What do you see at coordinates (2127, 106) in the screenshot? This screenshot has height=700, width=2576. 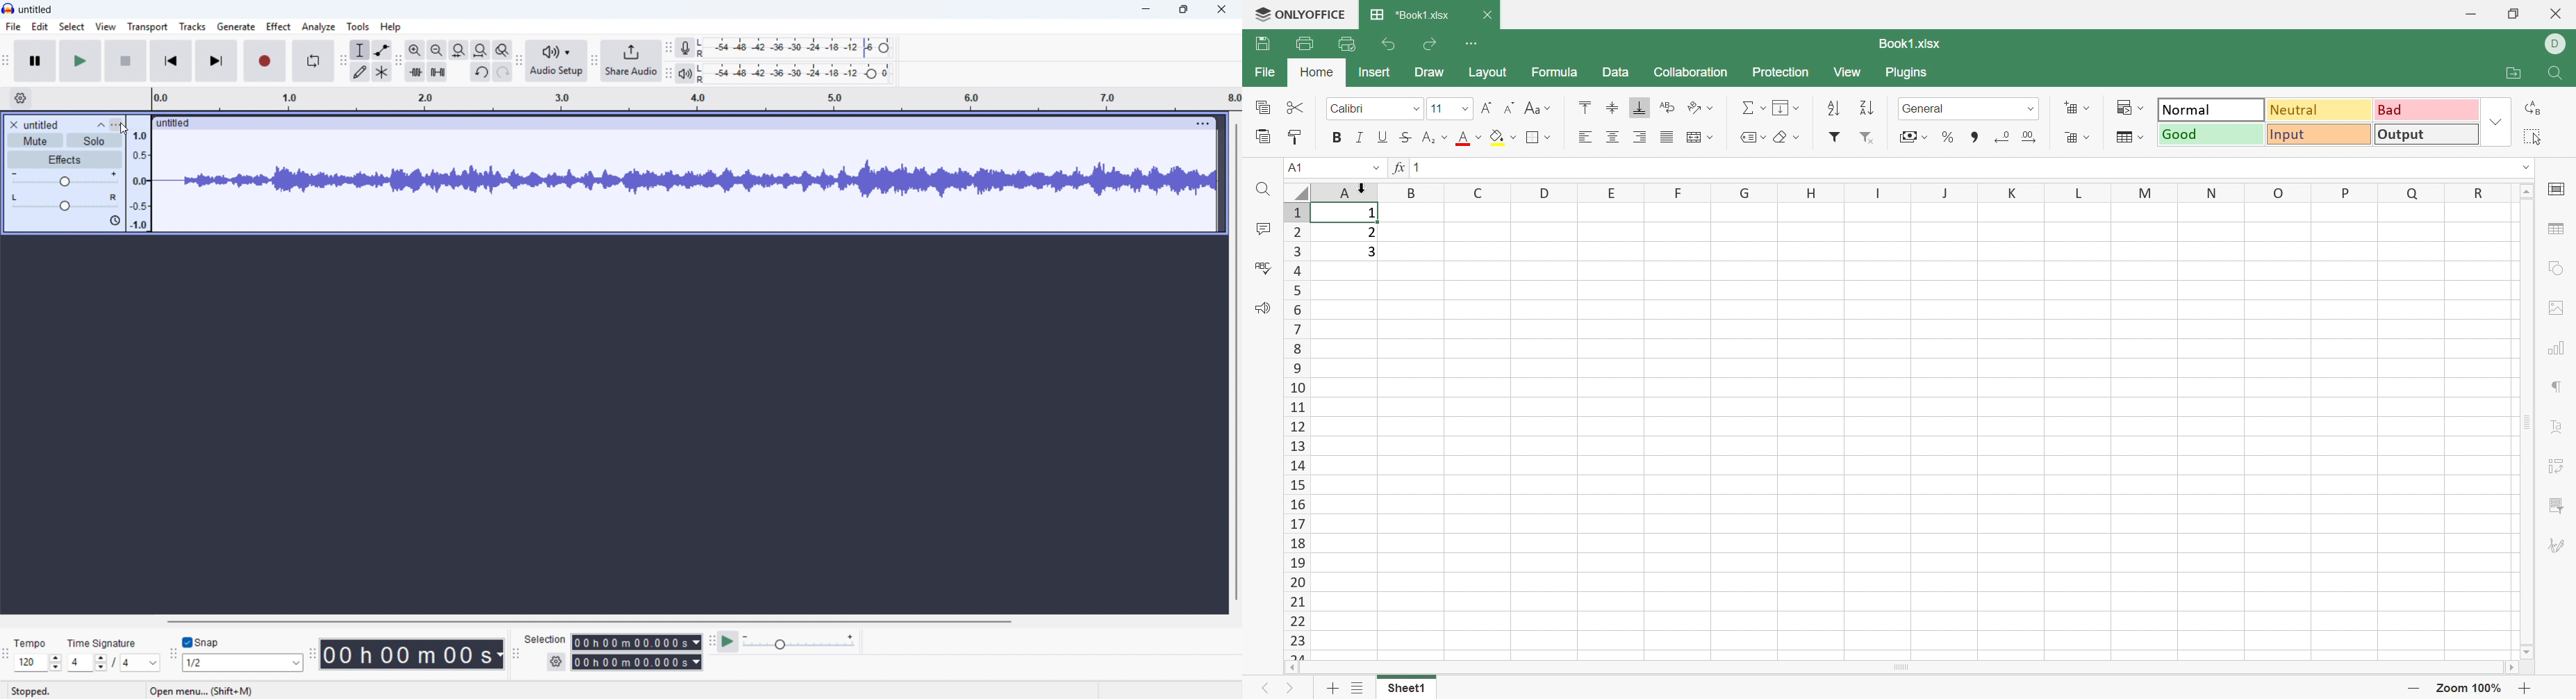 I see `Conditional formatting` at bounding box center [2127, 106].